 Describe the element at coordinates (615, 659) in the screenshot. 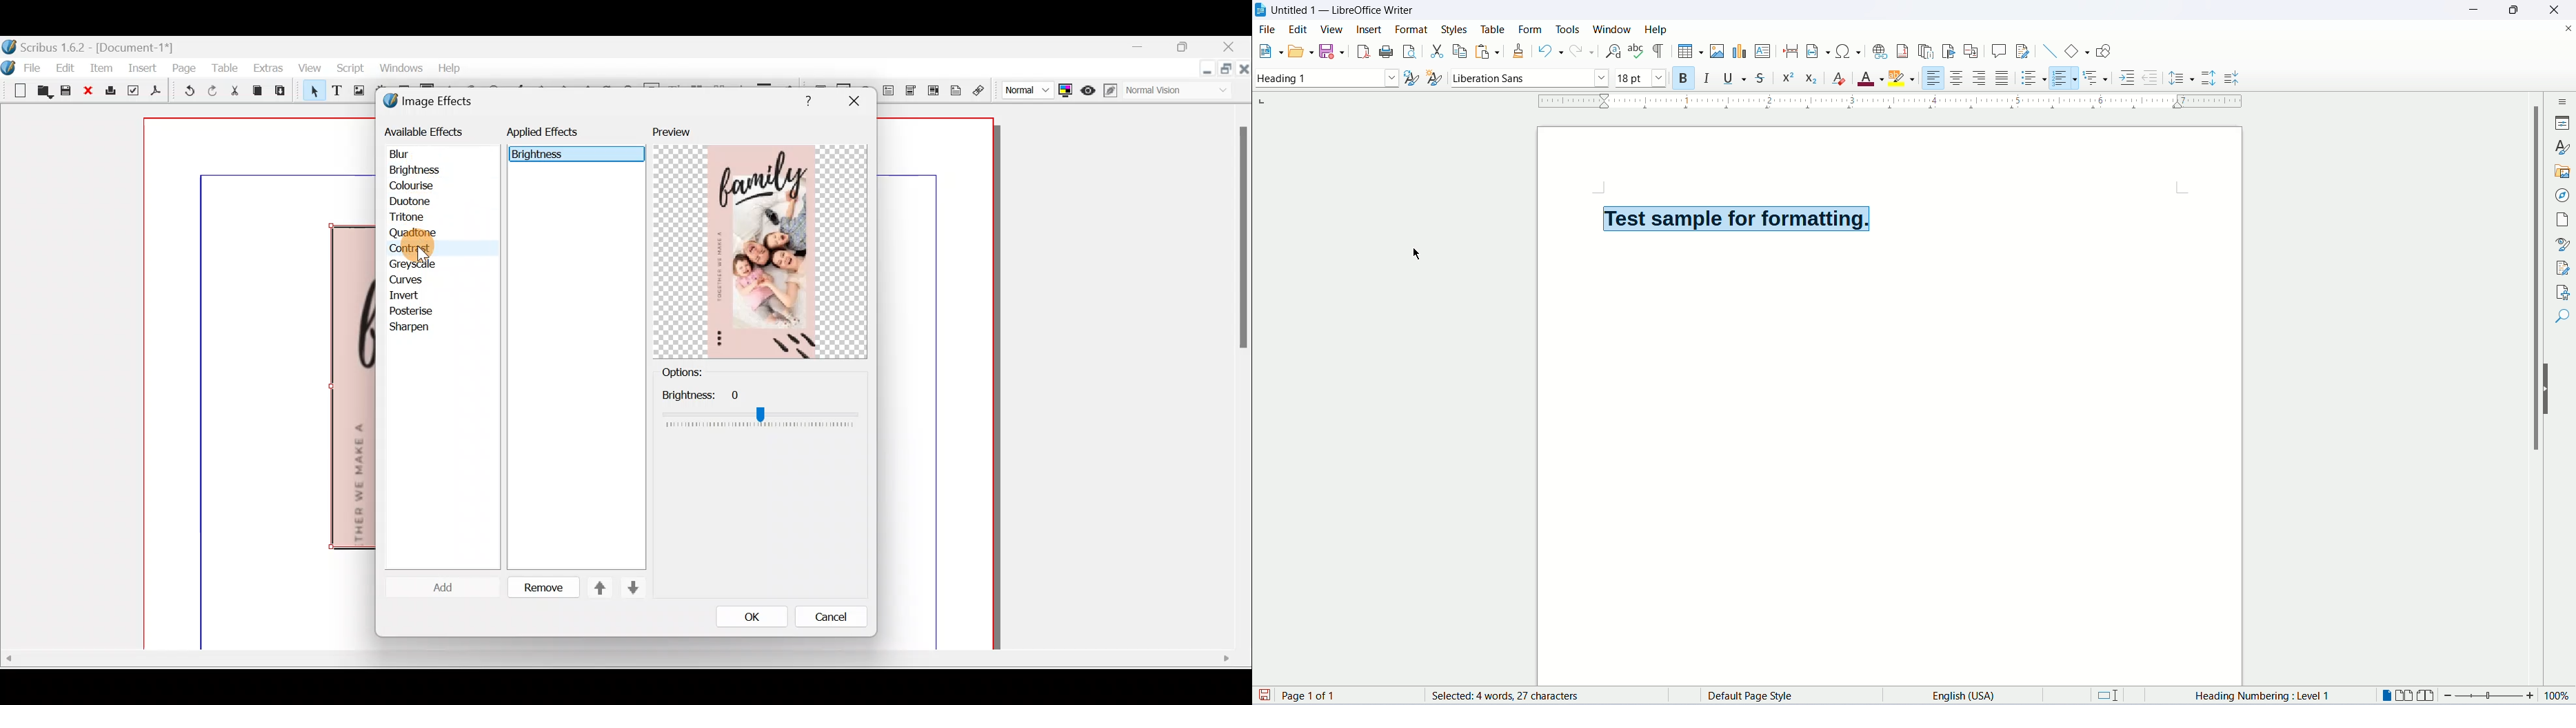

I see `` at that location.